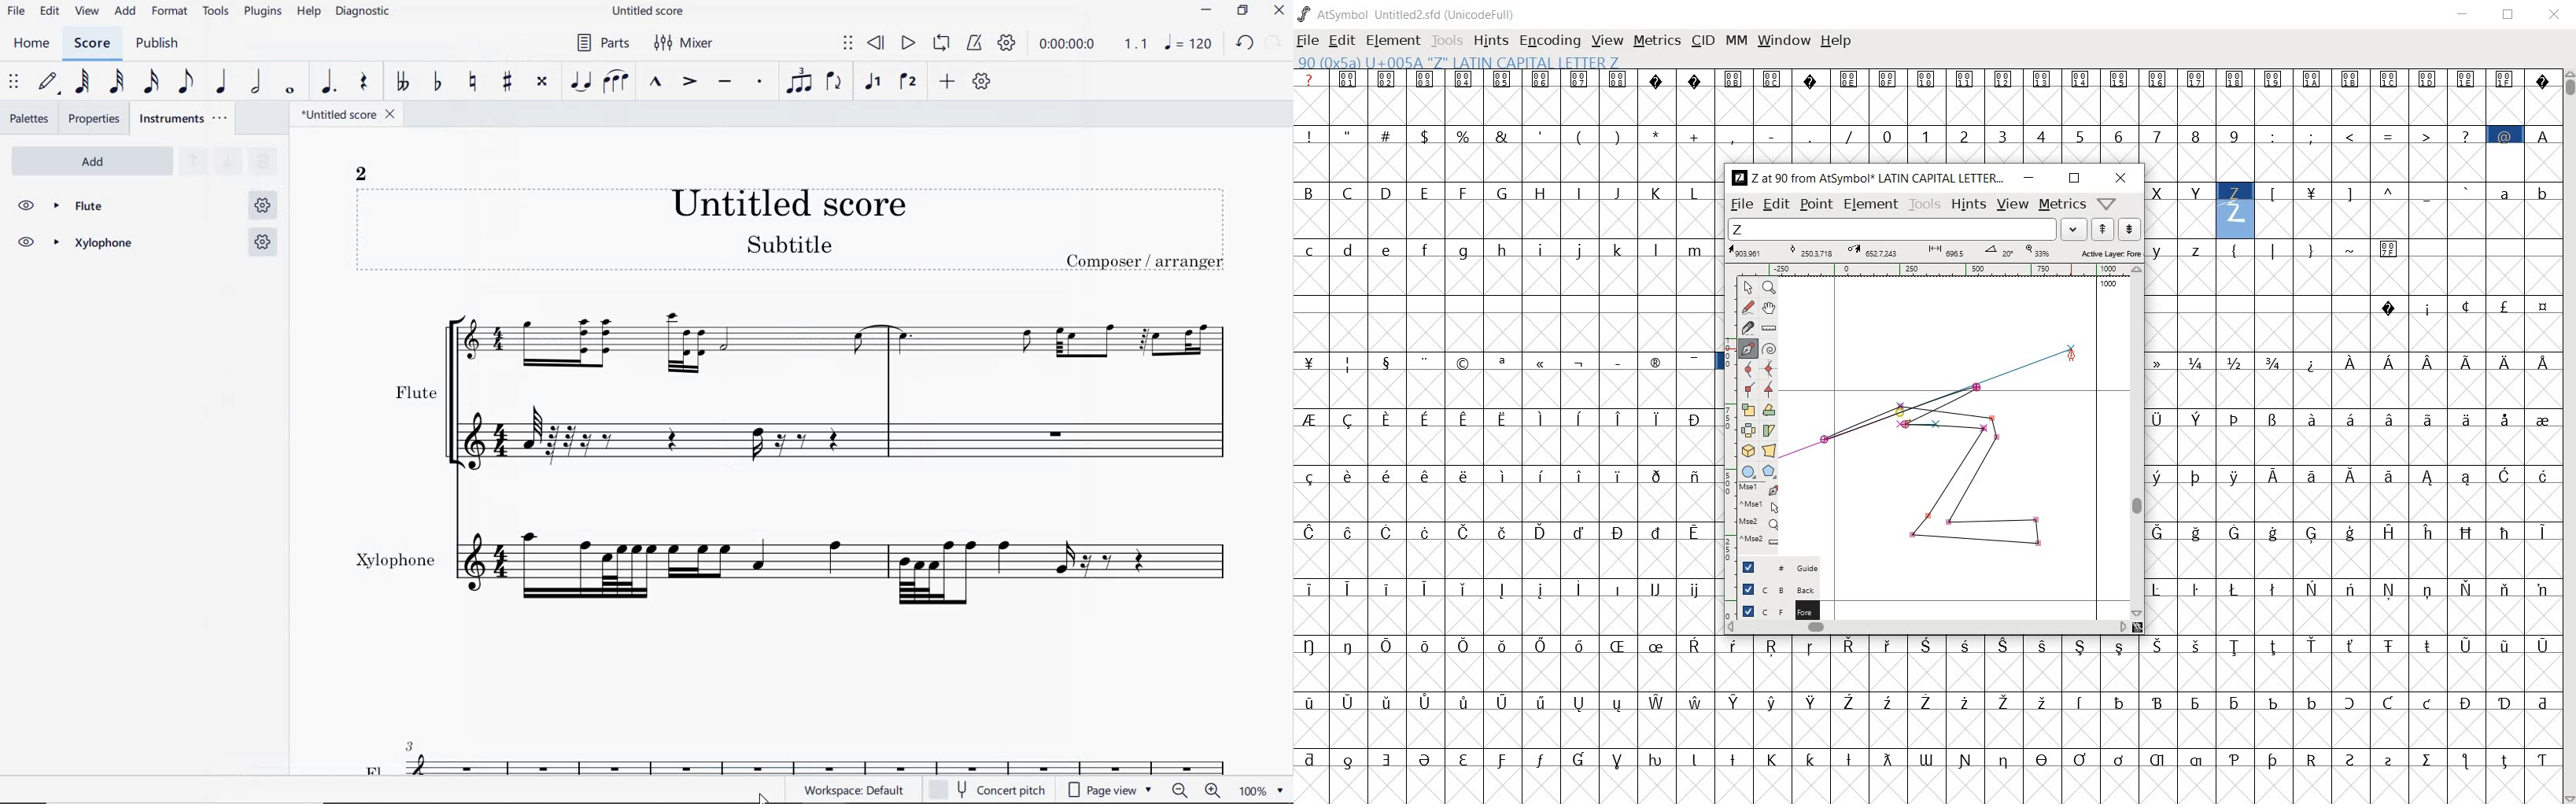  I want to click on ADD, so click(89, 159).